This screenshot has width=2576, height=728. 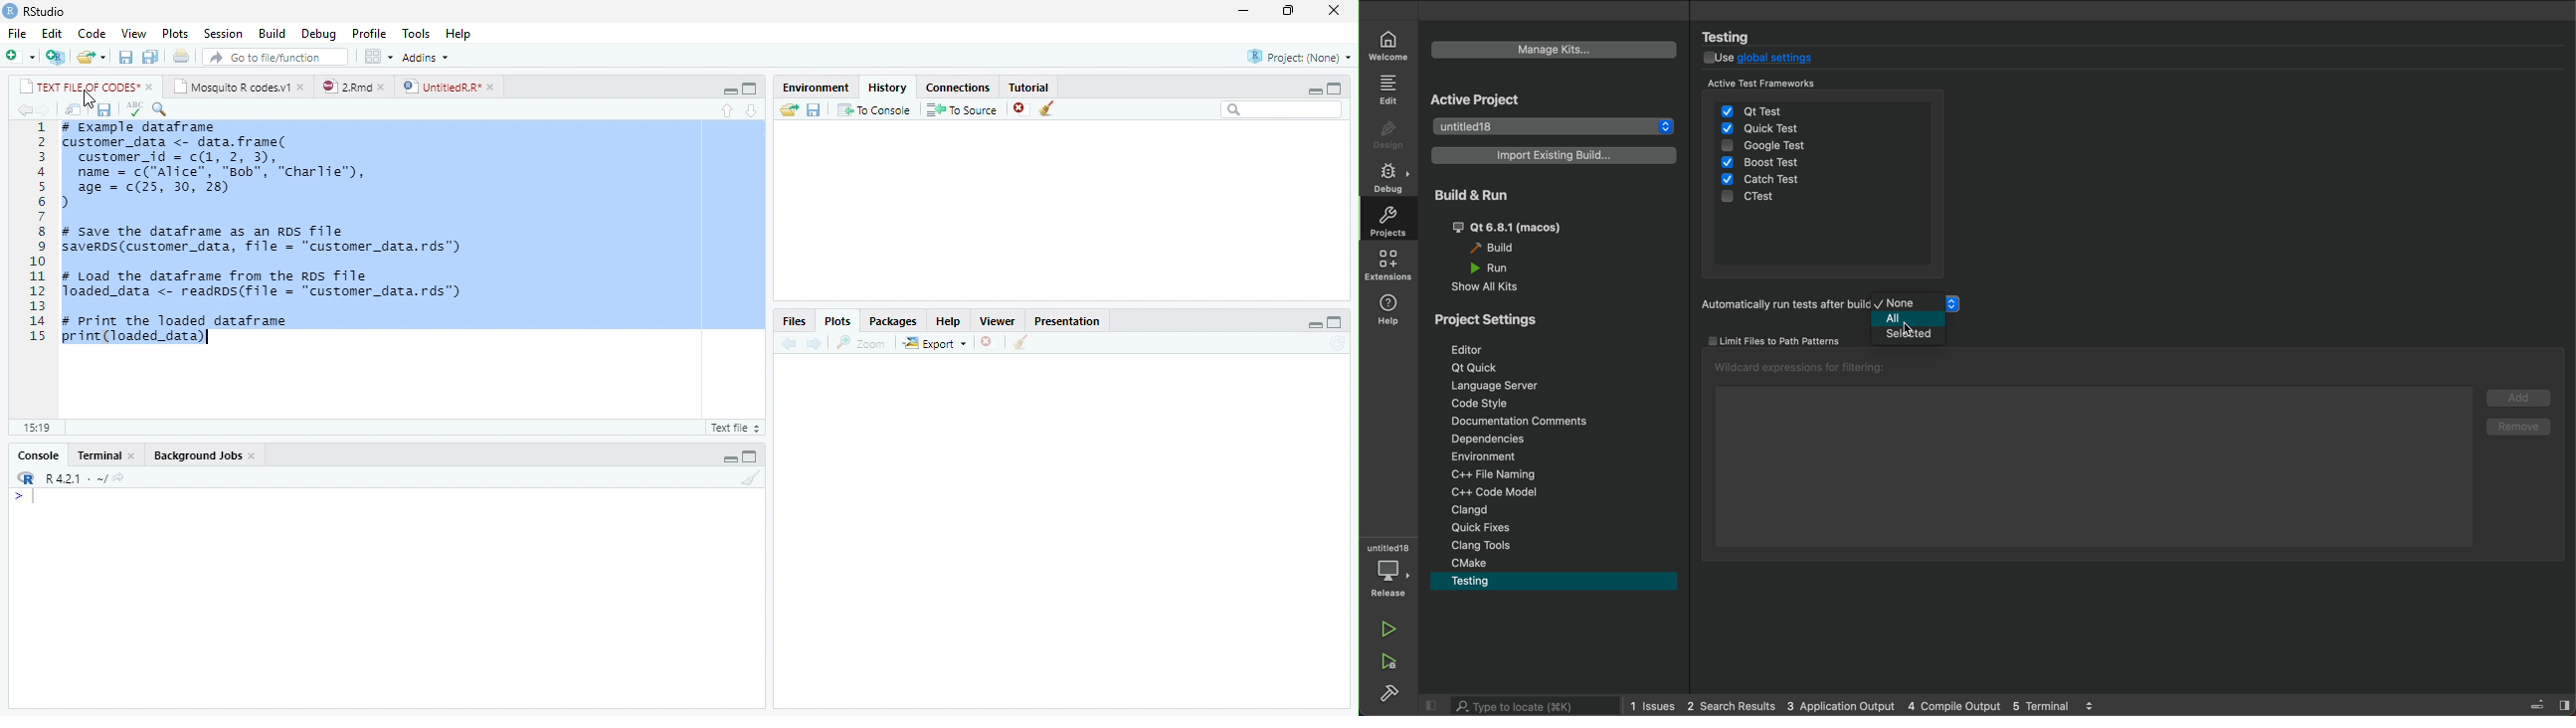 I want to click on Mosquito R codes.v1, so click(x=231, y=87).